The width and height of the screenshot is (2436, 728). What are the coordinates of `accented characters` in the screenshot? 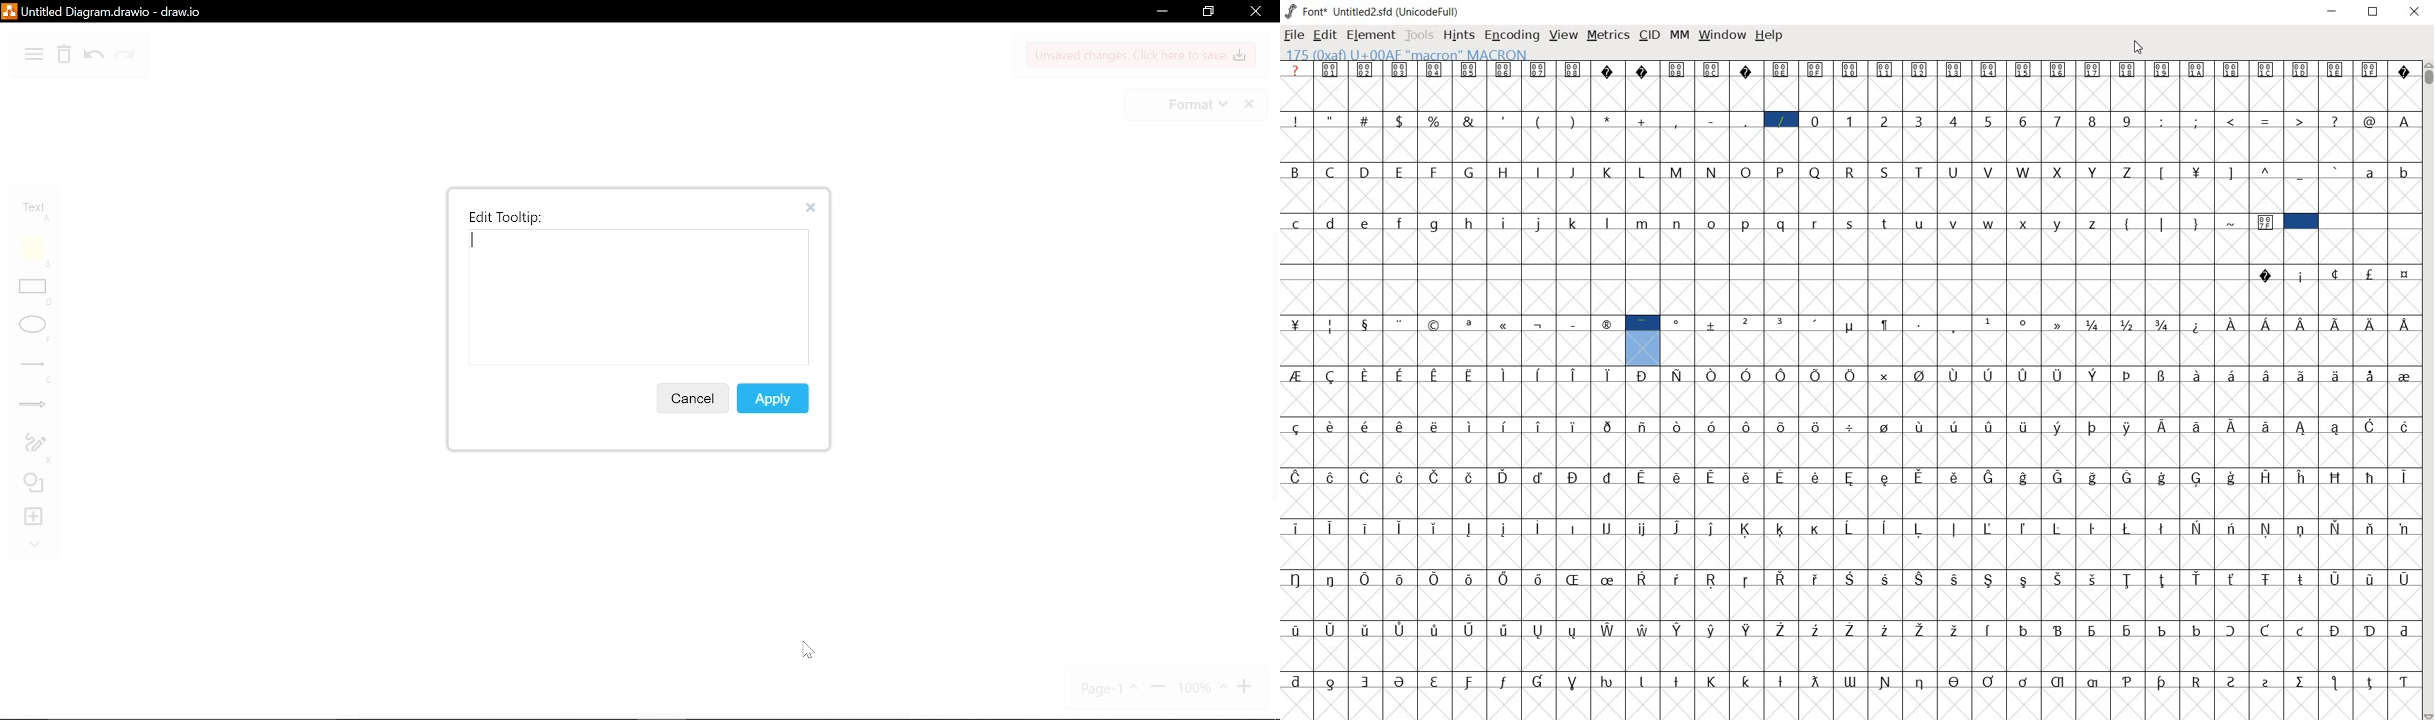 It's located at (1558, 594).